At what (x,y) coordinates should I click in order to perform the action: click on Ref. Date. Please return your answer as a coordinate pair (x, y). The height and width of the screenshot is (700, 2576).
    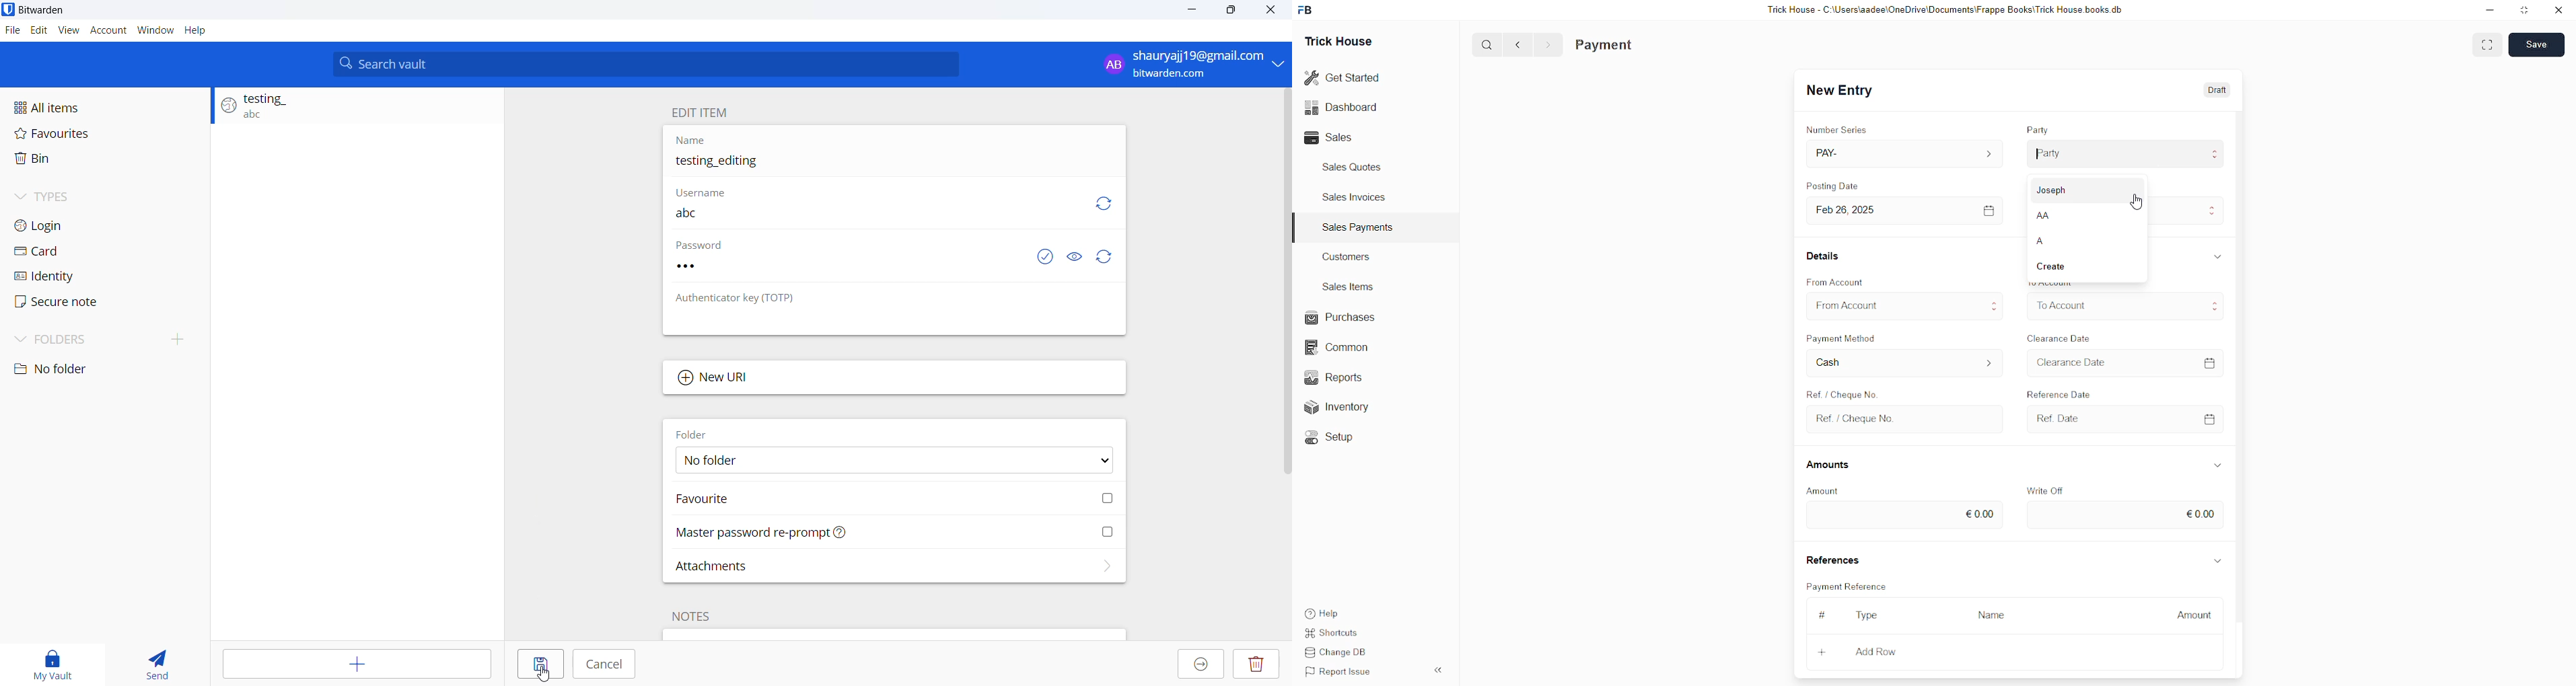
    Looking at the image, I should click on (2127, 419).